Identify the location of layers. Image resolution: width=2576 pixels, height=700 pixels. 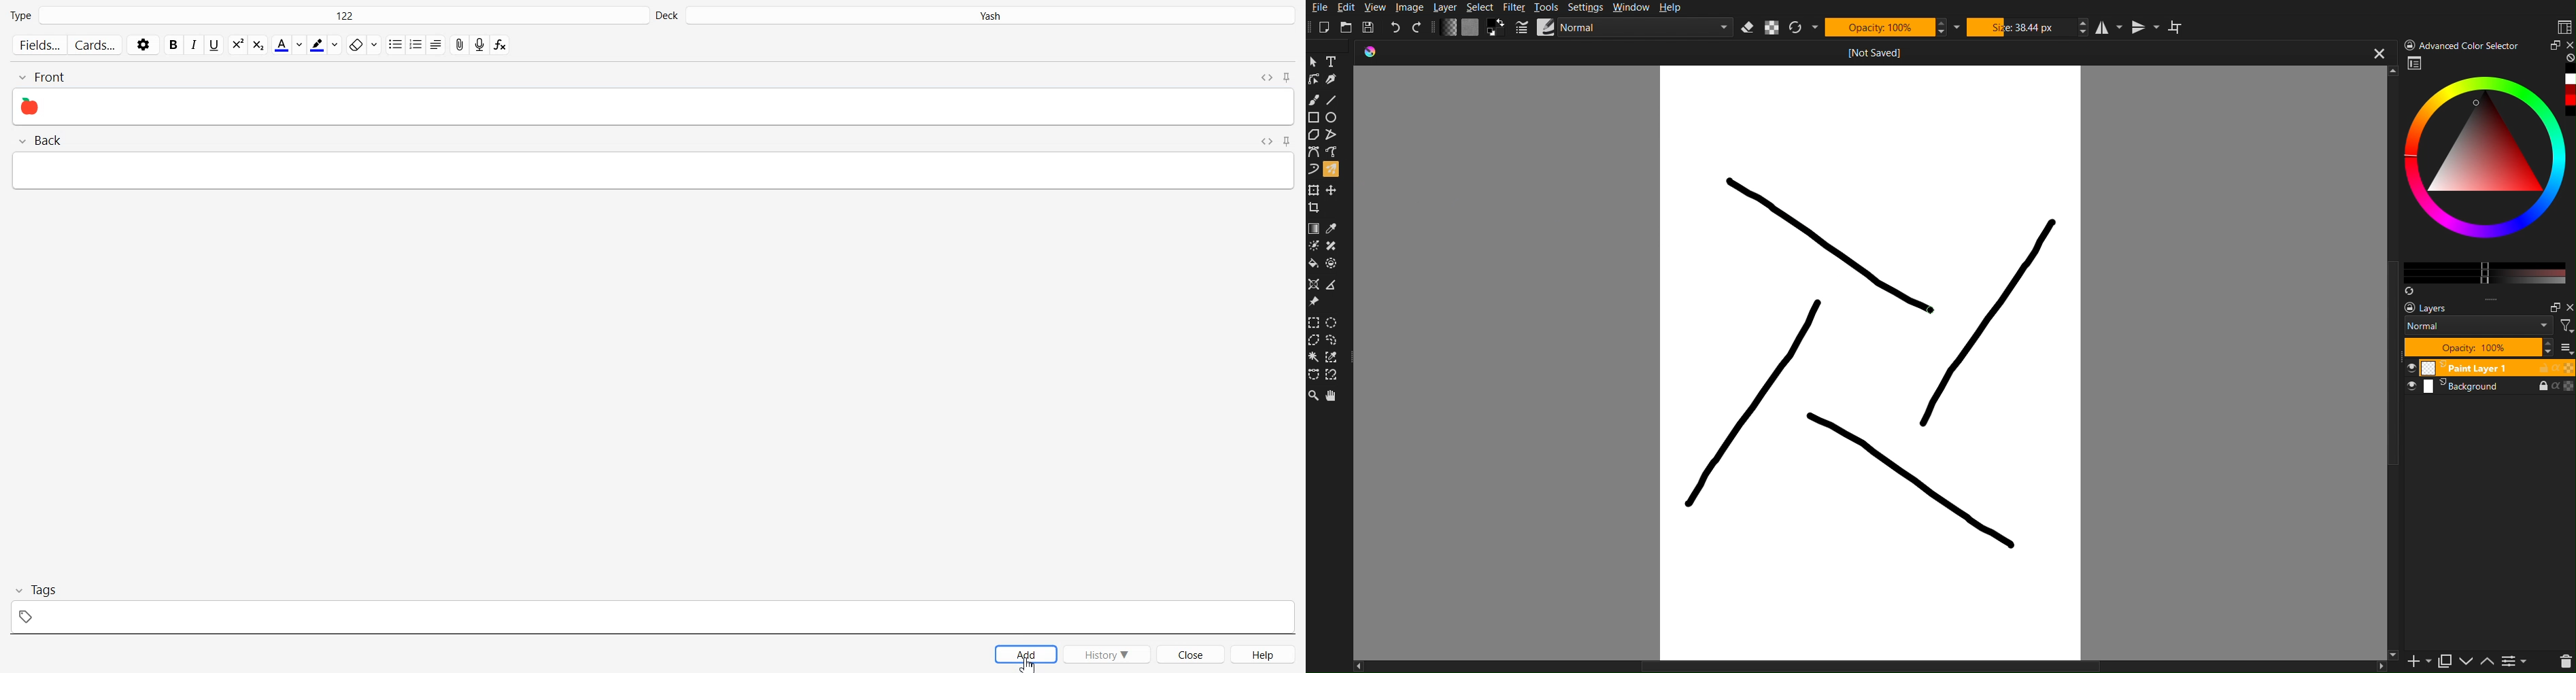
(2437, 308).